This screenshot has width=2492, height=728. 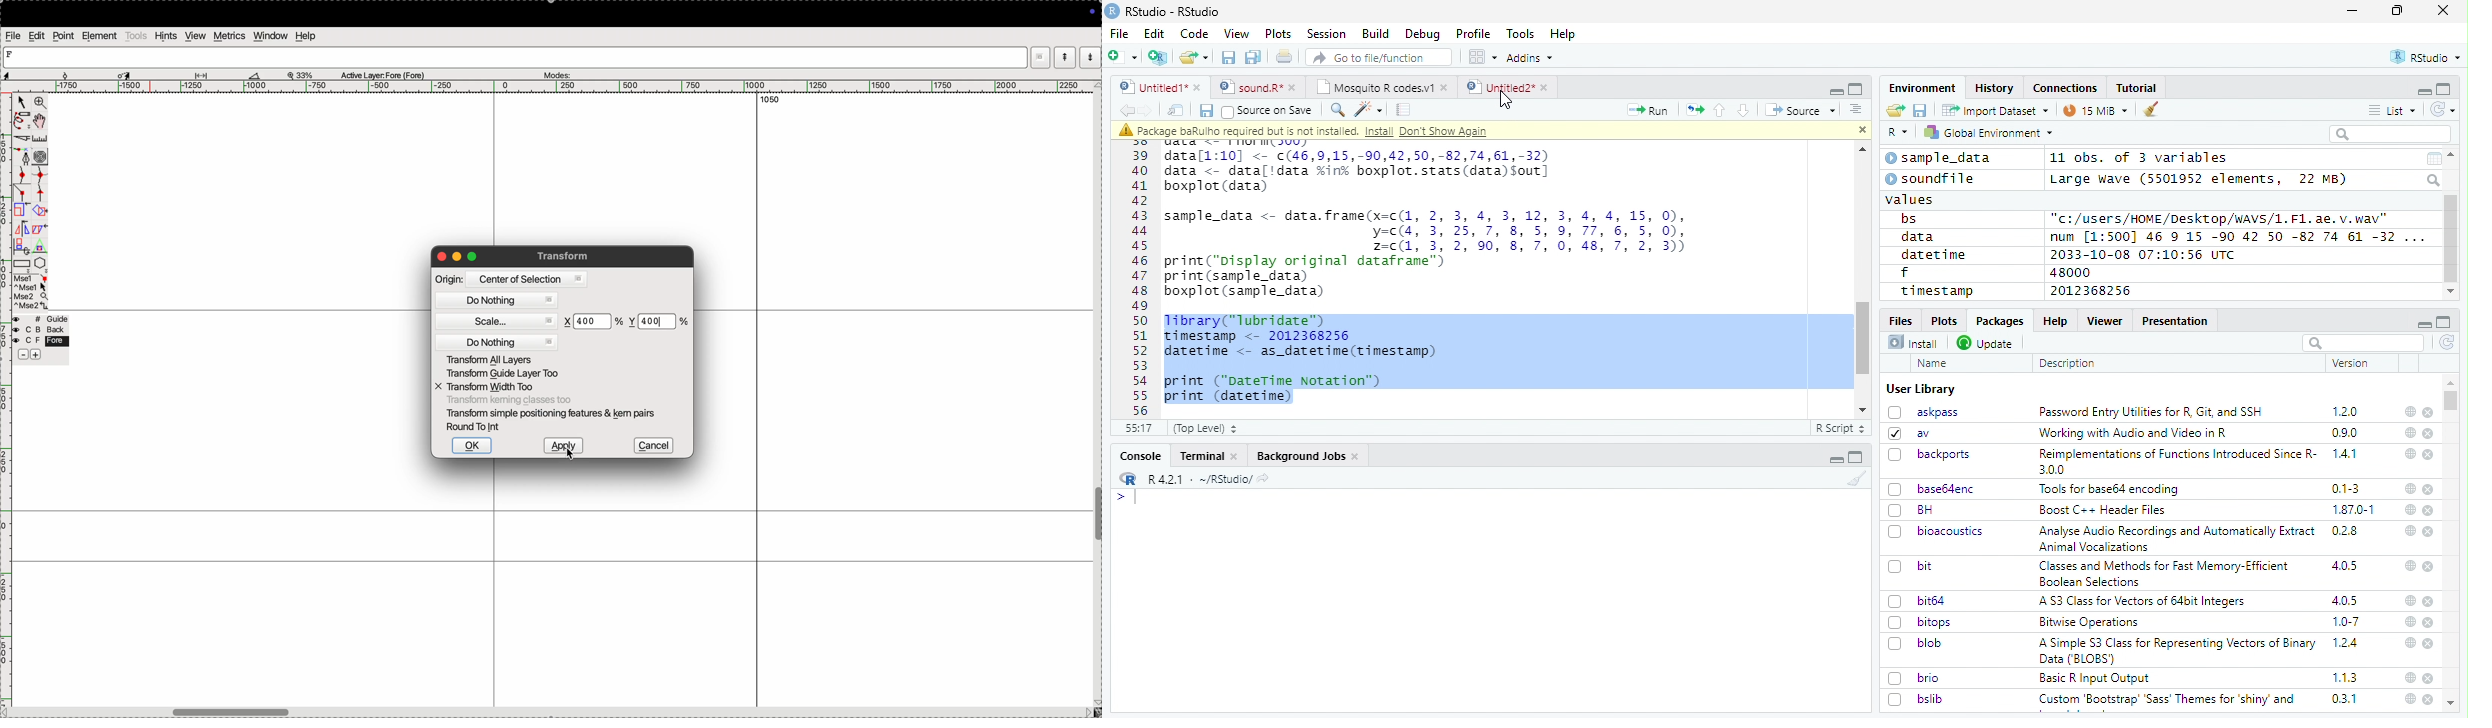 What do you see at coordinates (441, 257) in the screenshot?
I see `closing` at bounding box center [441, 257].